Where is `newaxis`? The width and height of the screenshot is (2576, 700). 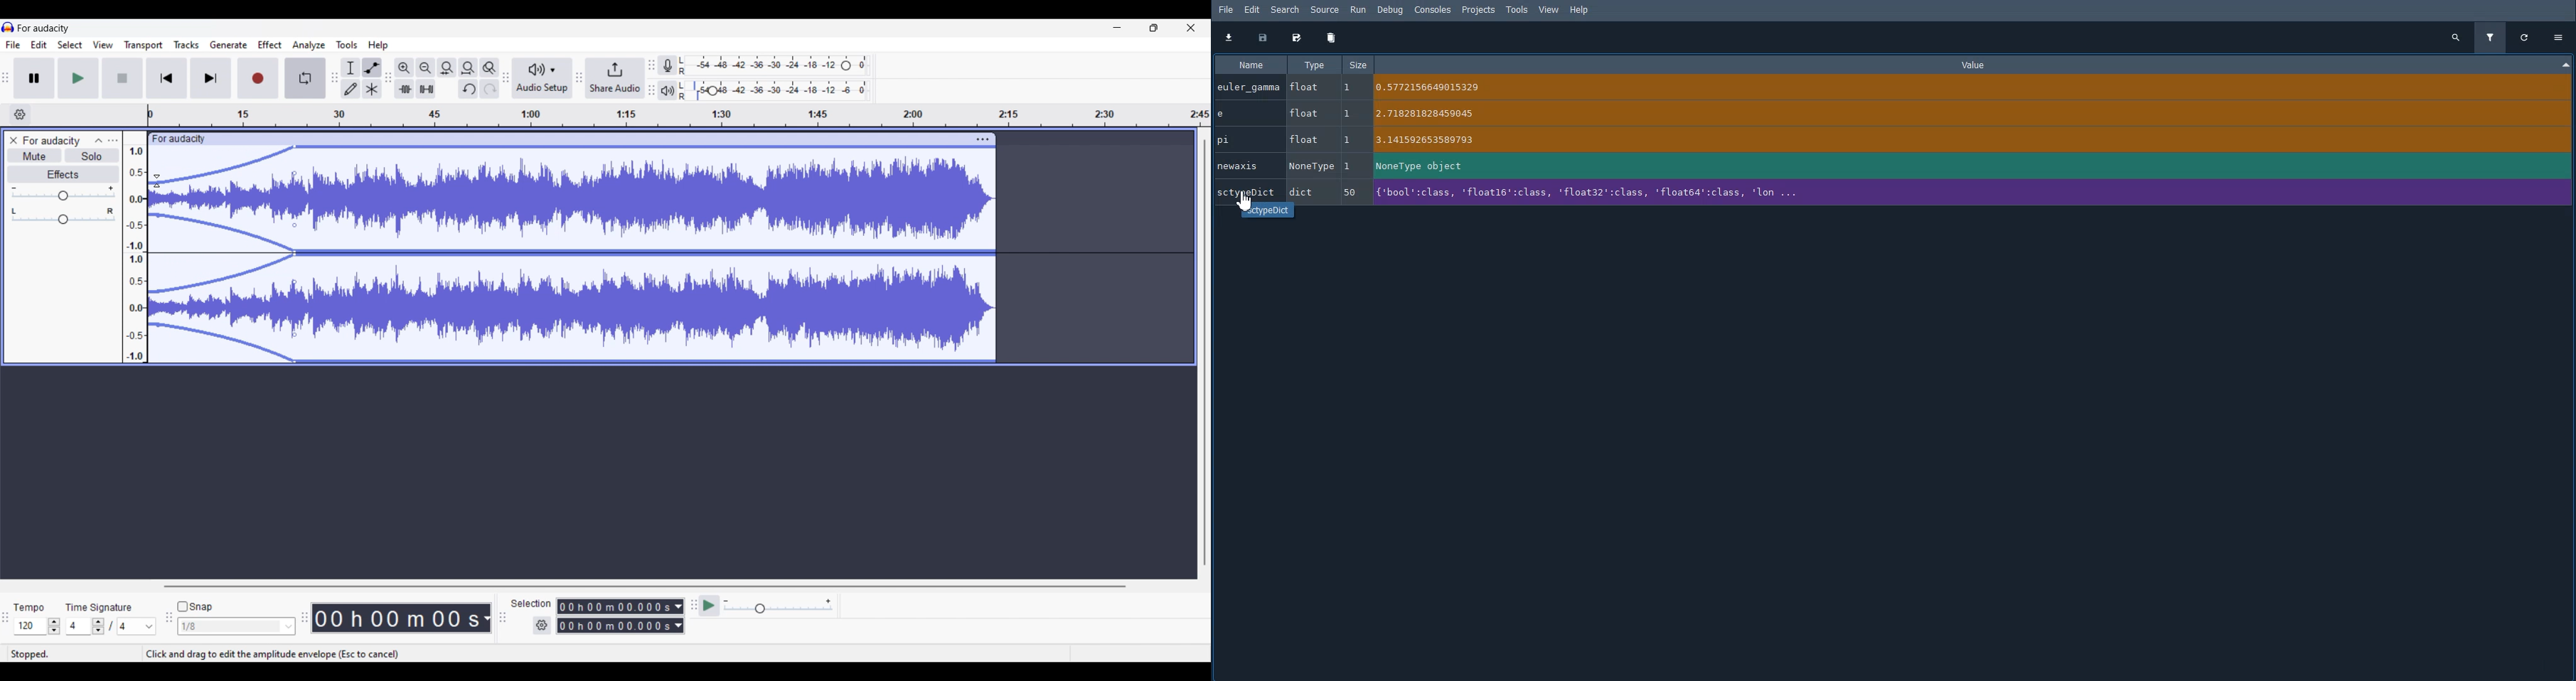 newaxis is located at coordinates (1453, 166).